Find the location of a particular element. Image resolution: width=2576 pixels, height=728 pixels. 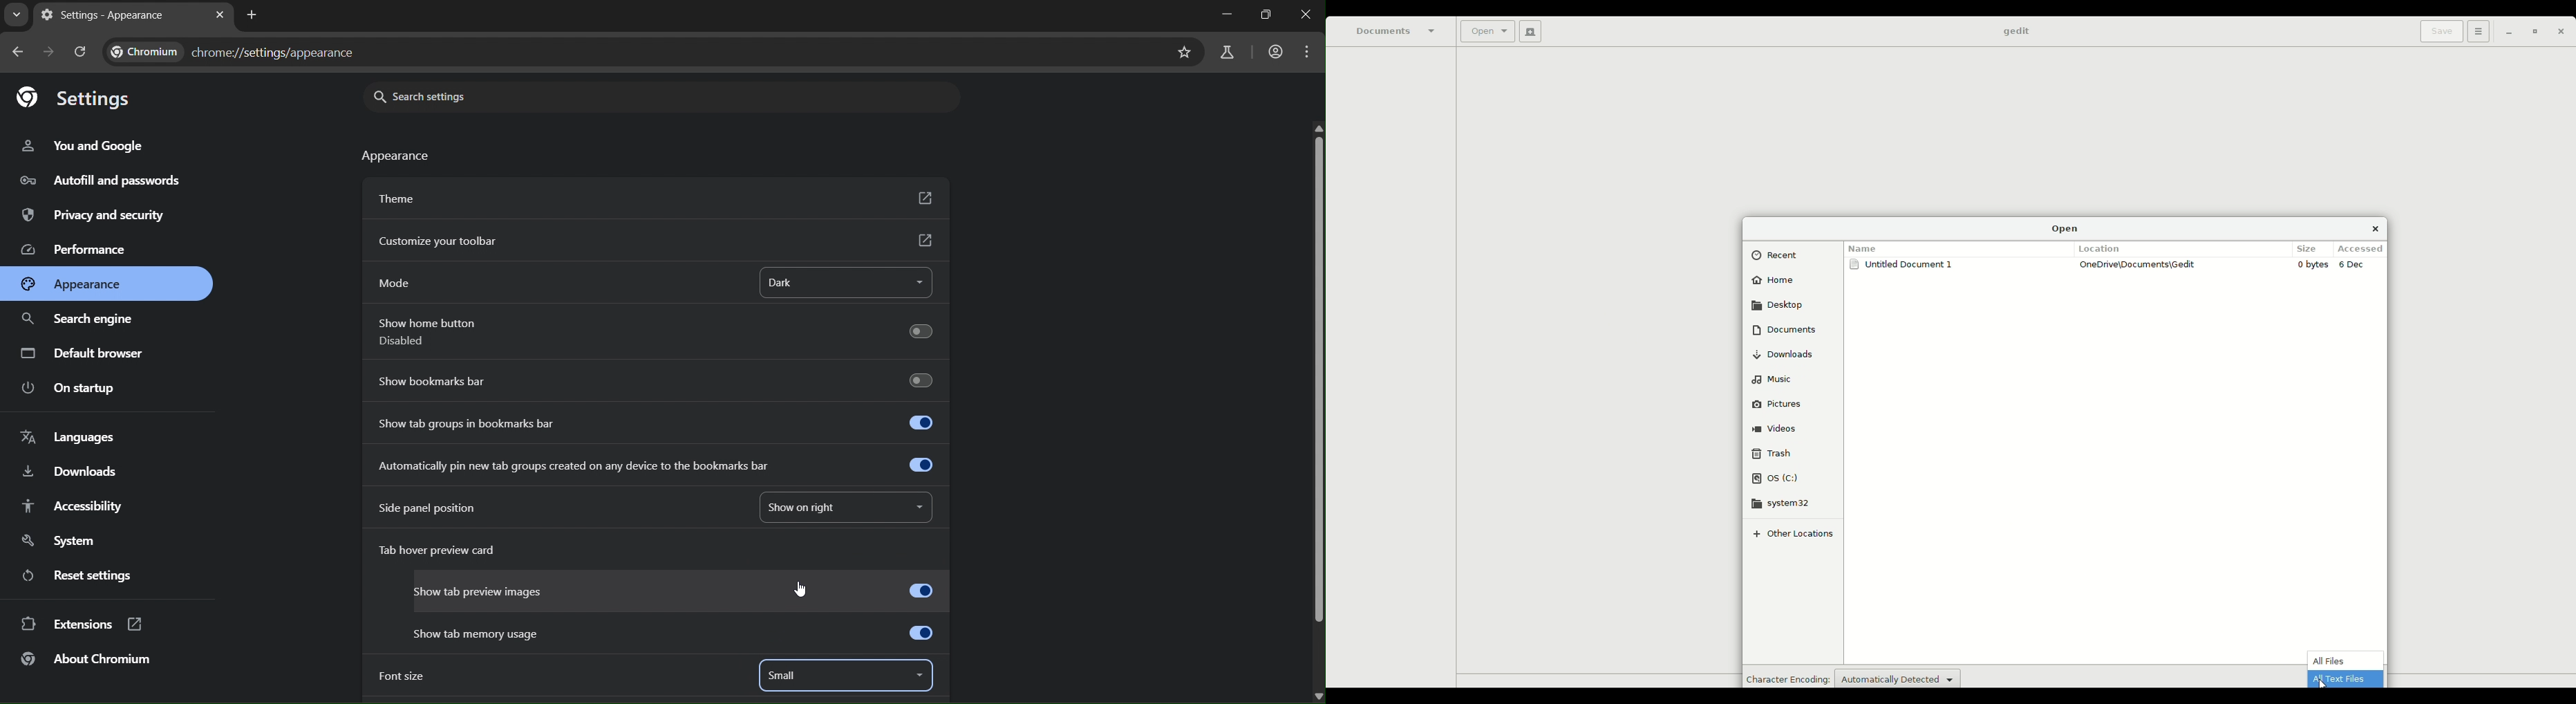

settings is located at coordinates (82, 97).